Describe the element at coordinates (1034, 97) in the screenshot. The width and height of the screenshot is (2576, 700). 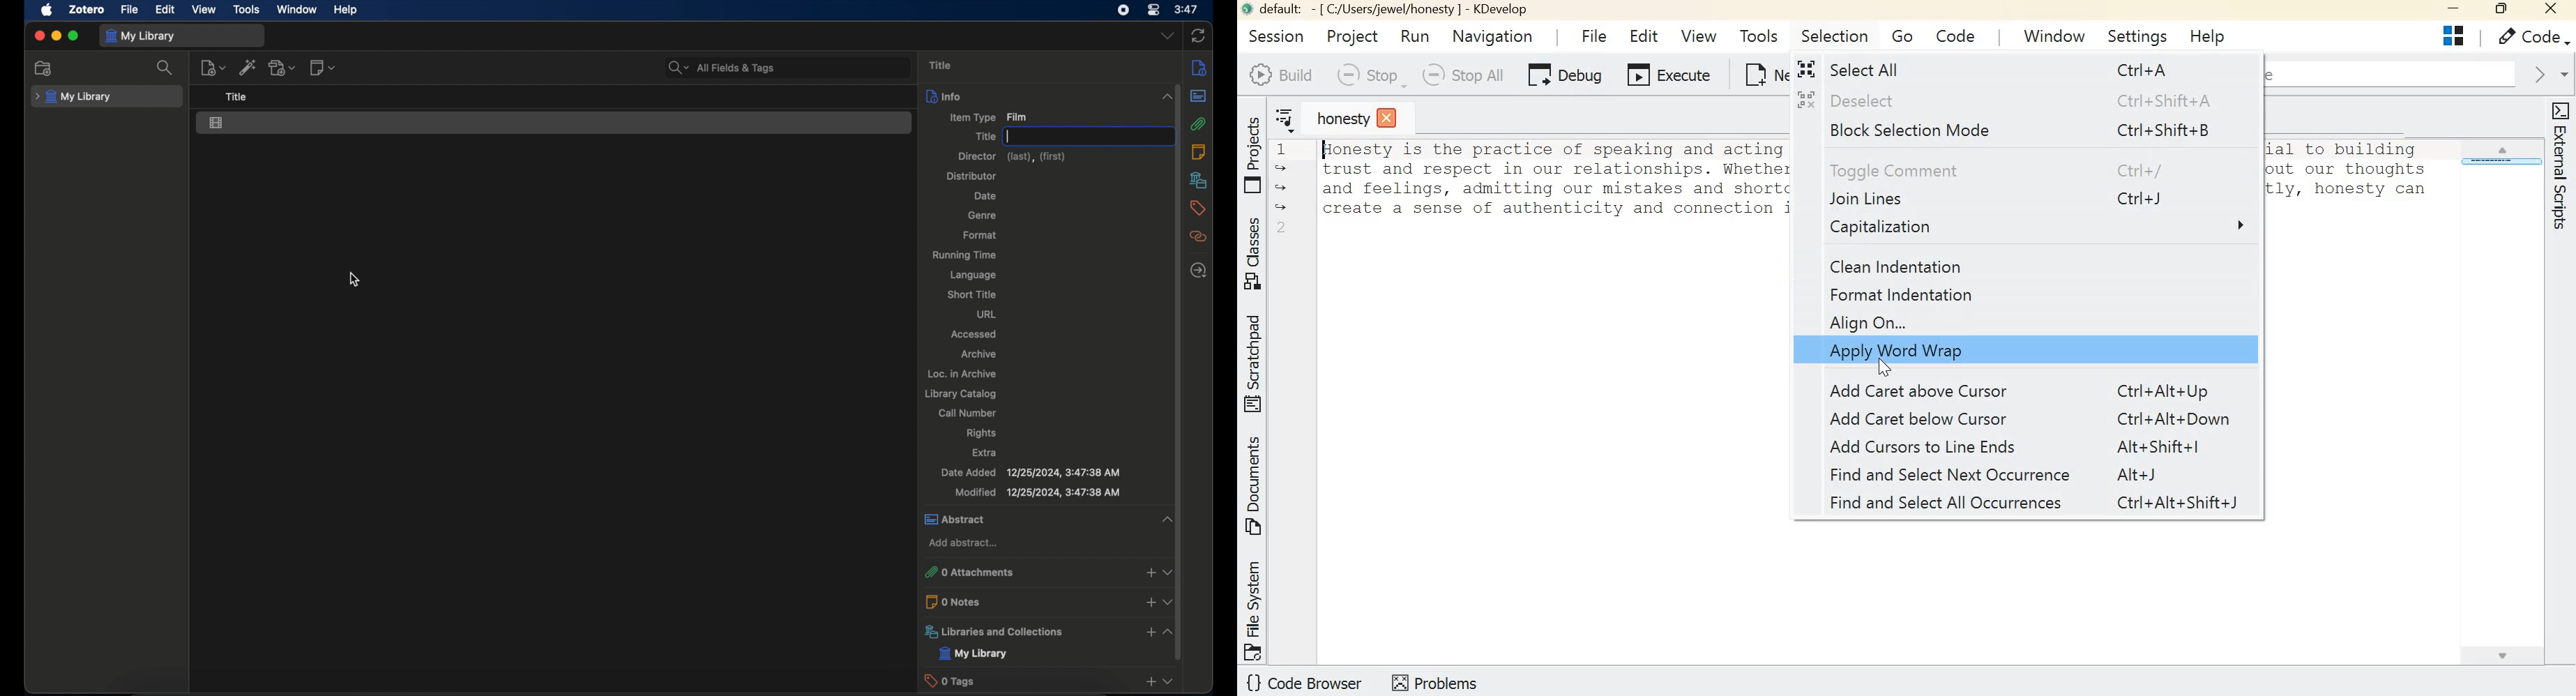
I see `info` at that location.